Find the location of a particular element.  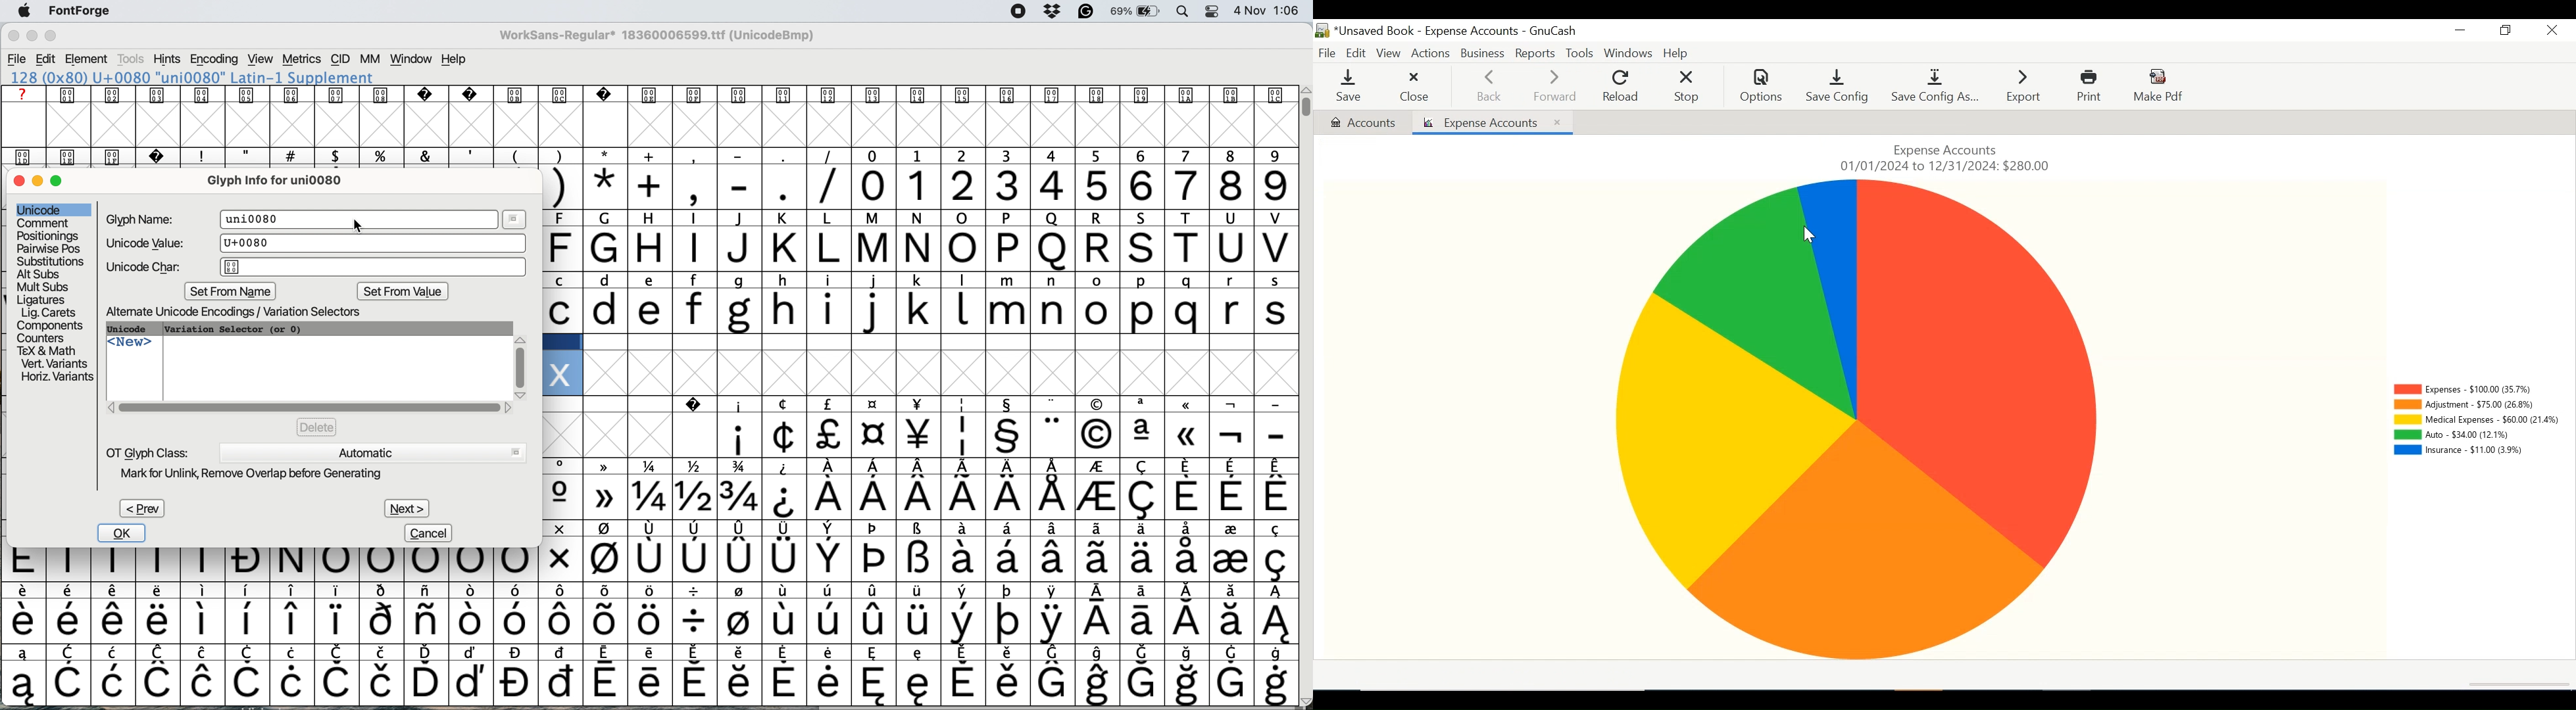

Expense Accounts pie chart is located at coordinates (1946, 399).